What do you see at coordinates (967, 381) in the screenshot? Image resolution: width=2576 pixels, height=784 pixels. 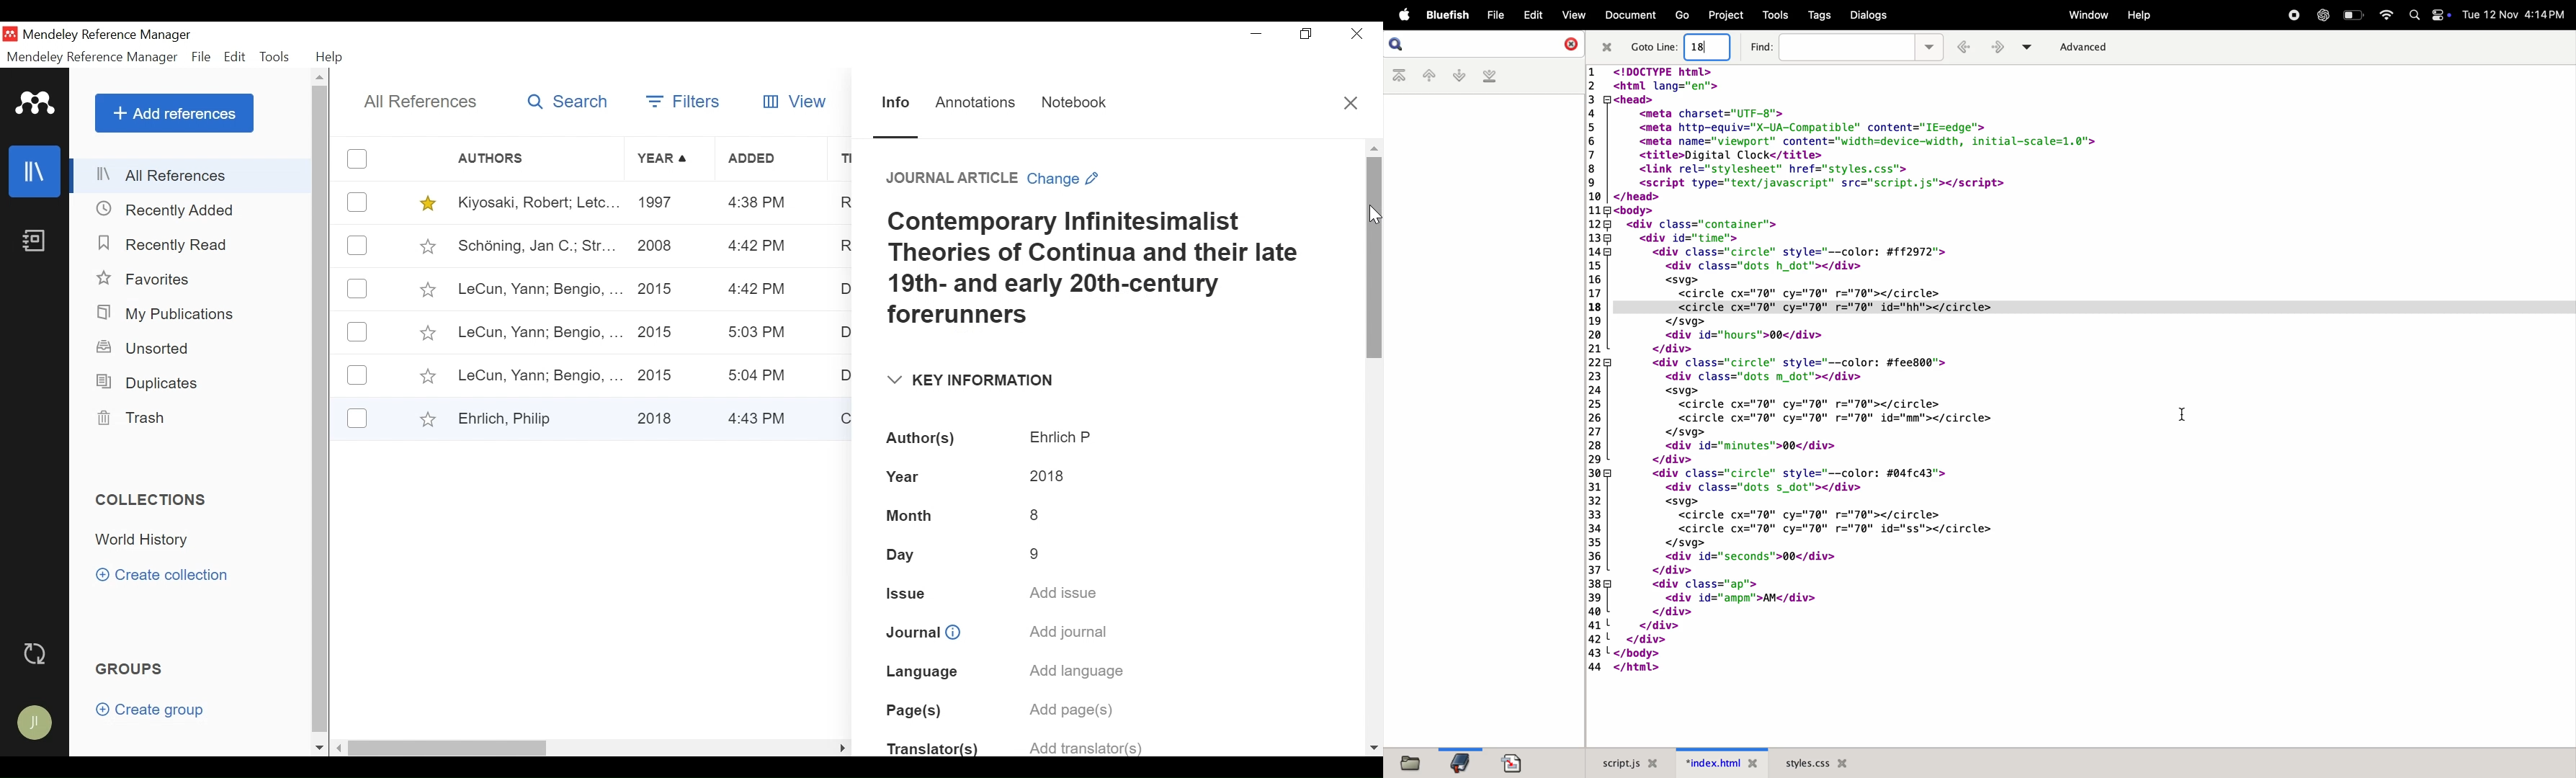 I see `Key Information` at bounding box center [967, 381].